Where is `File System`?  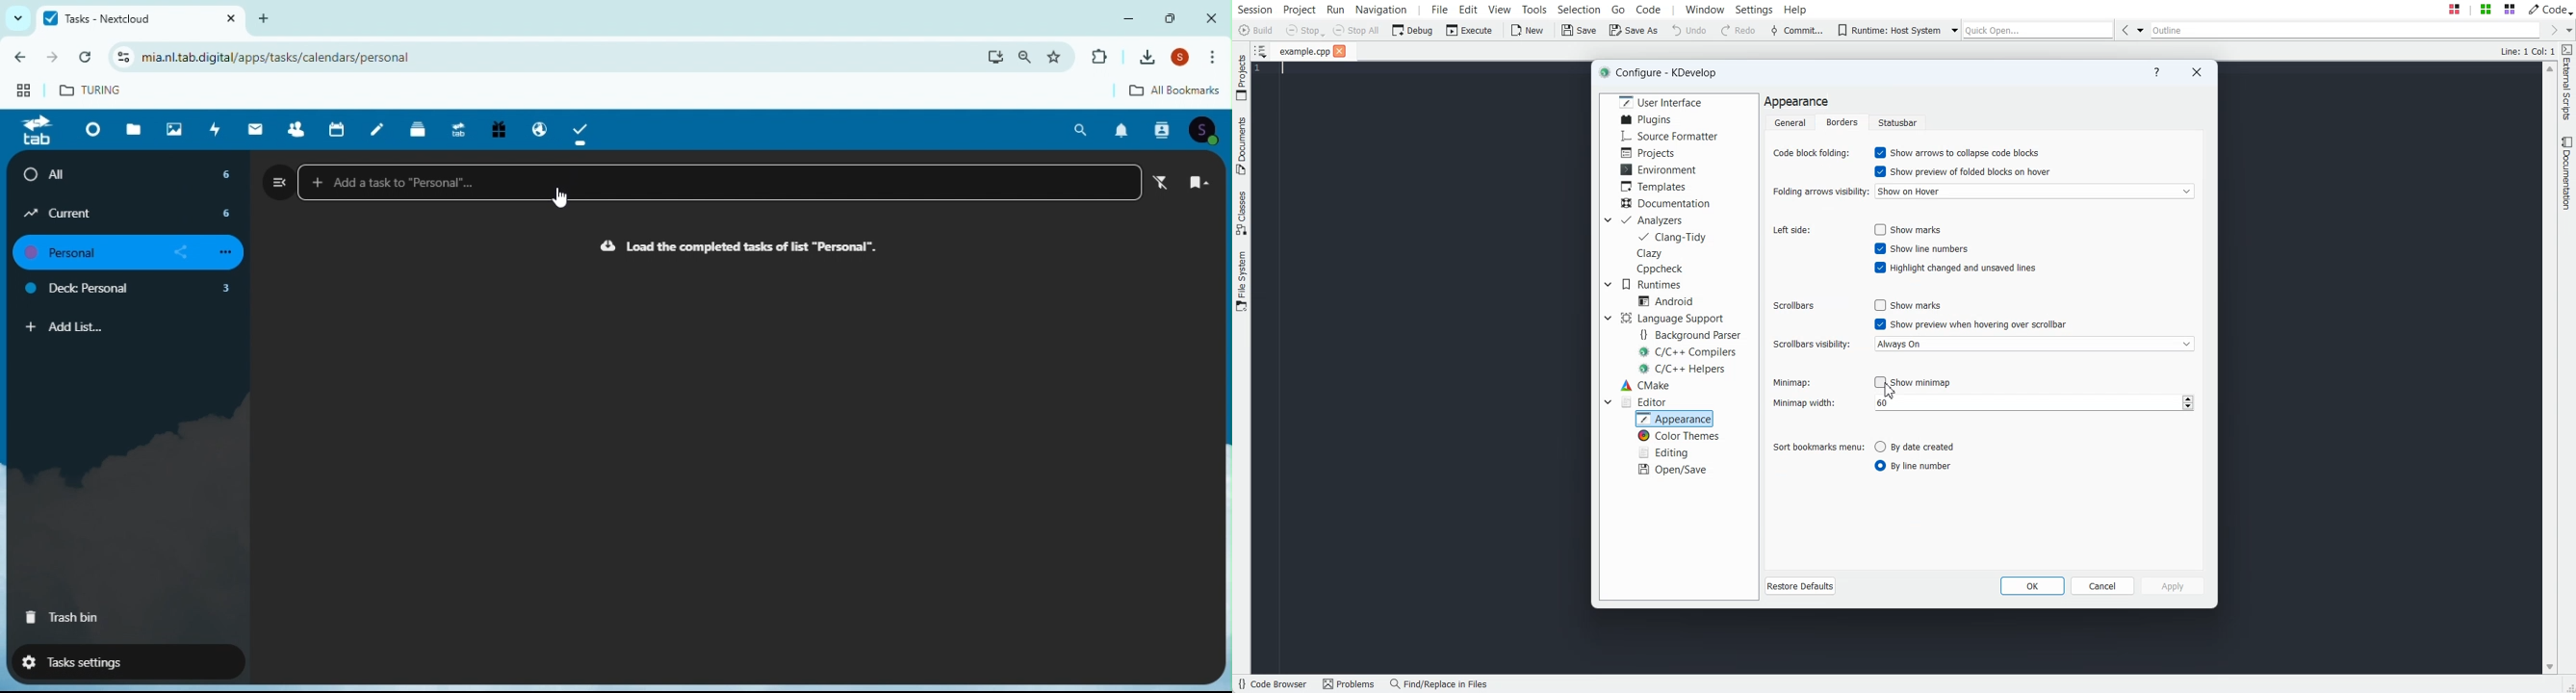
File System is located at coordinates (1241, 282).